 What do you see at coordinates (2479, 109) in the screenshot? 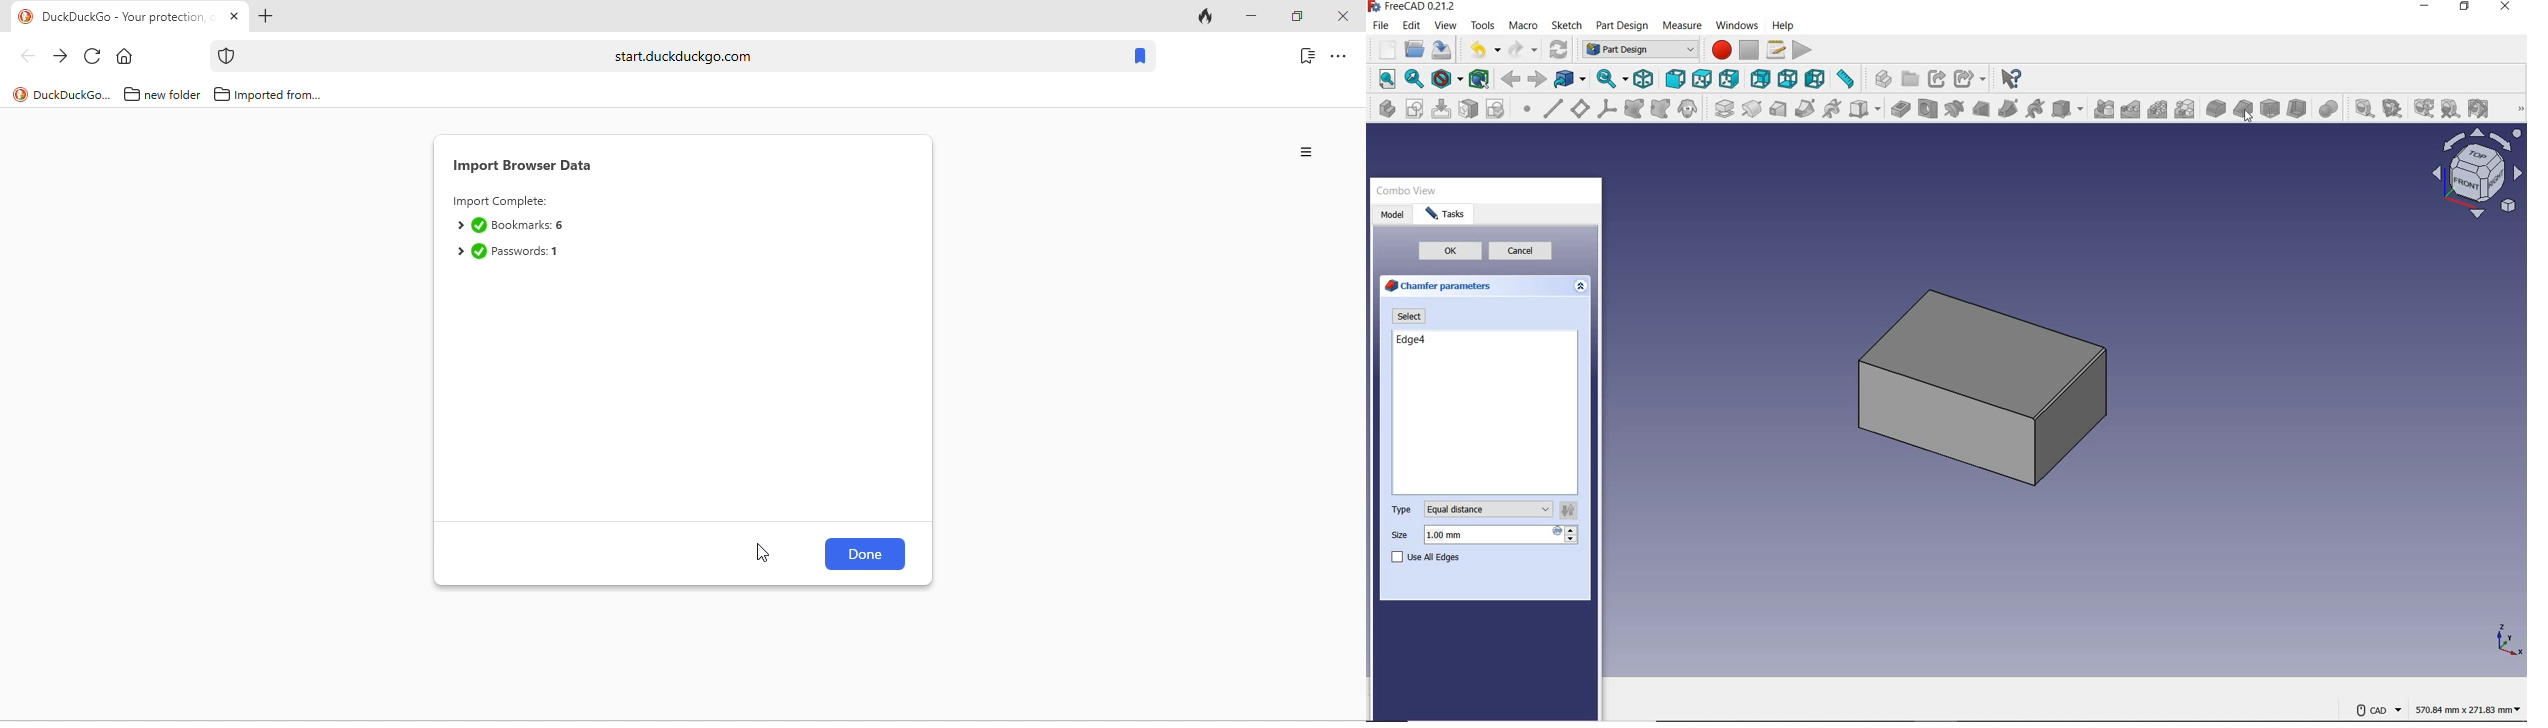
I see `toggle all` at bounding box center [2479, 109].